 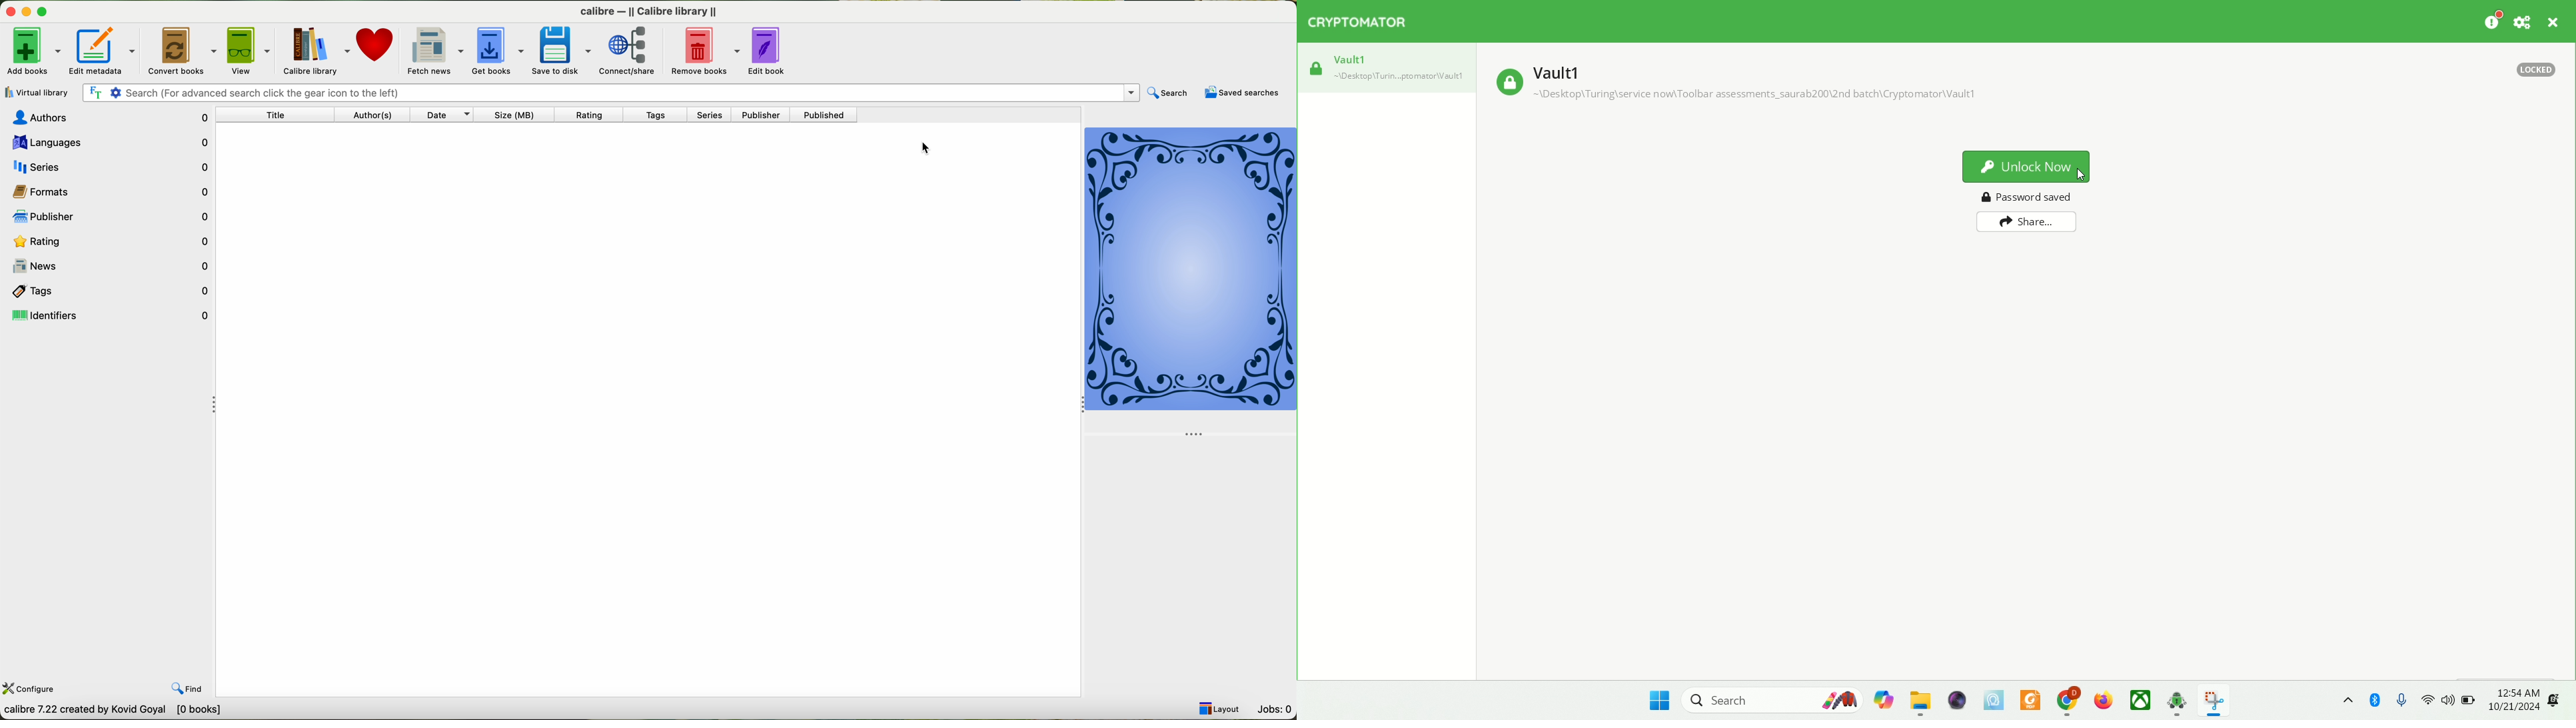 I want to click on wifi, so click(x=2429, y=700).